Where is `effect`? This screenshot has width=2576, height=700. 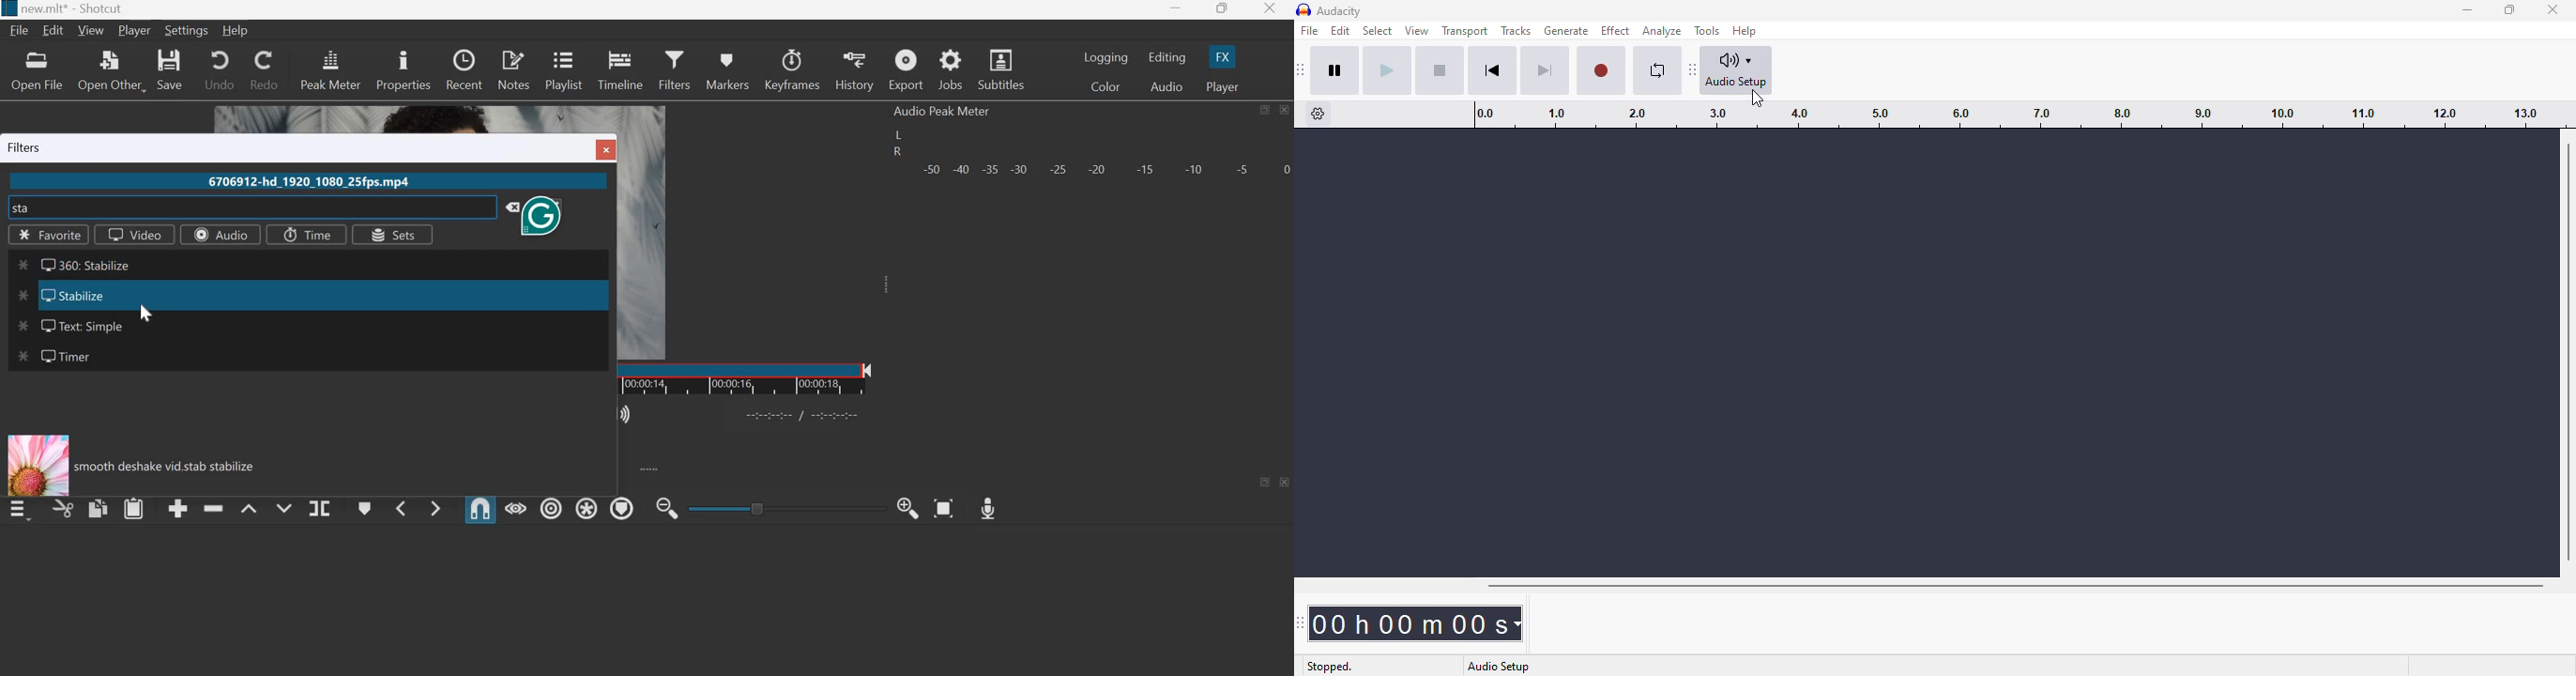
effect is located at coordinates (1615, 31).